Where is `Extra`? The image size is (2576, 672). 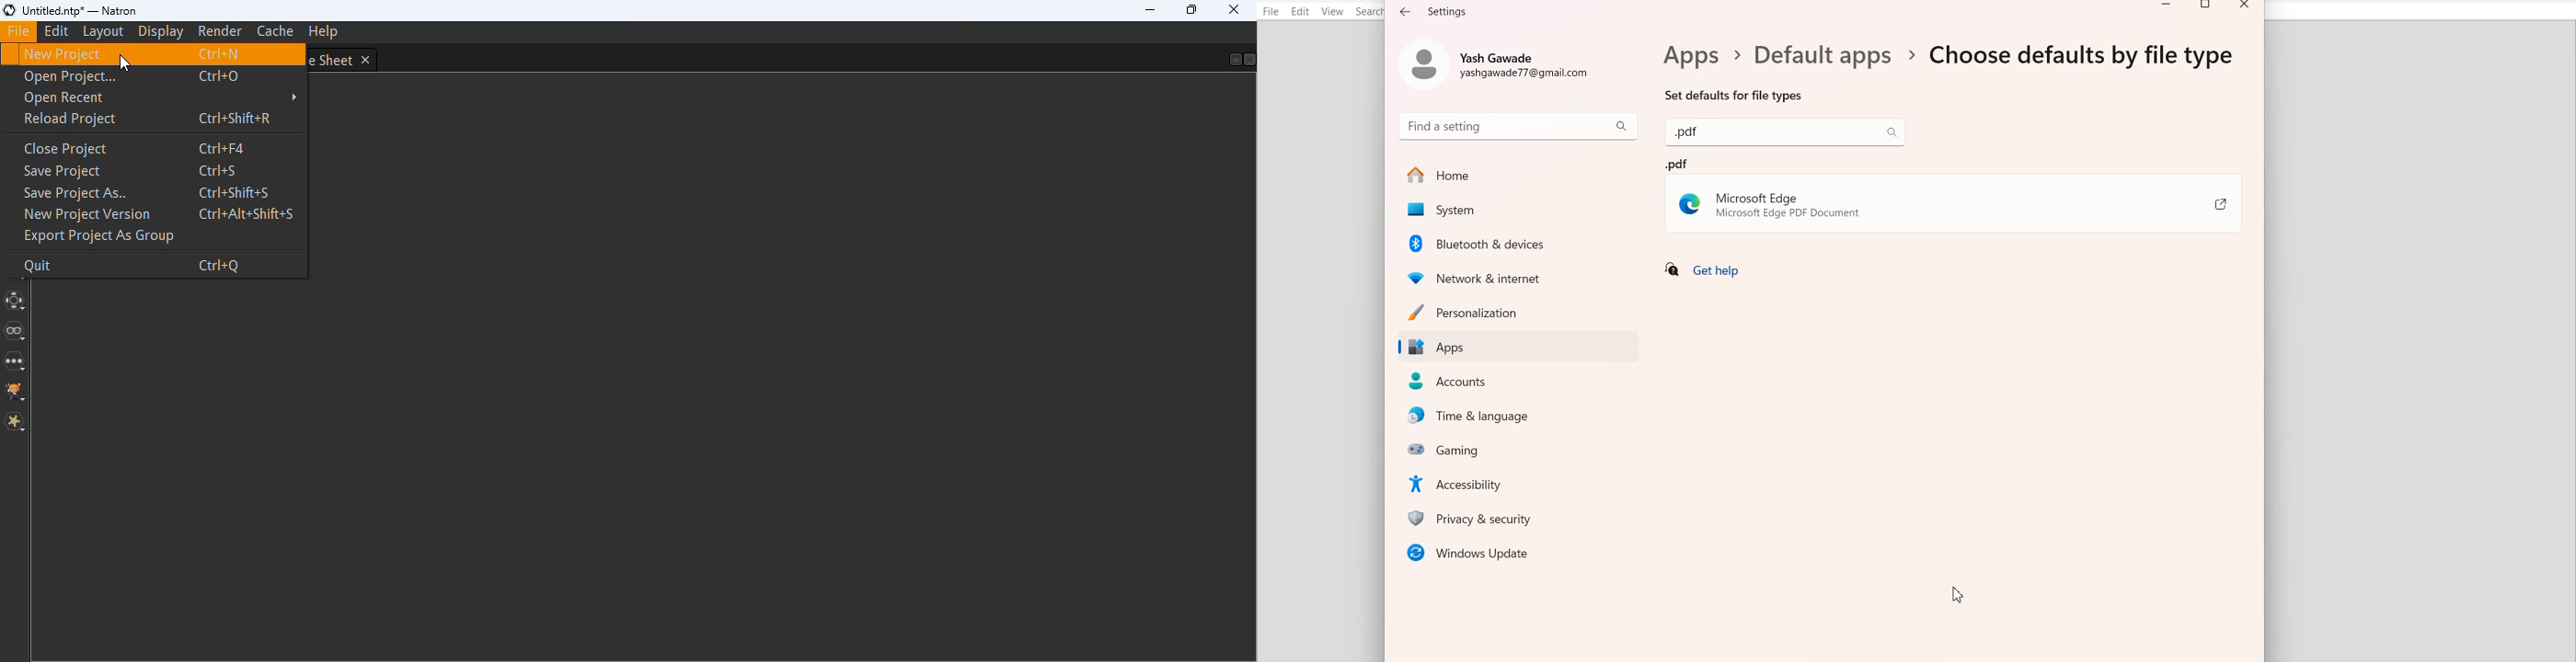 Extra is located at coordinates (16, 422).